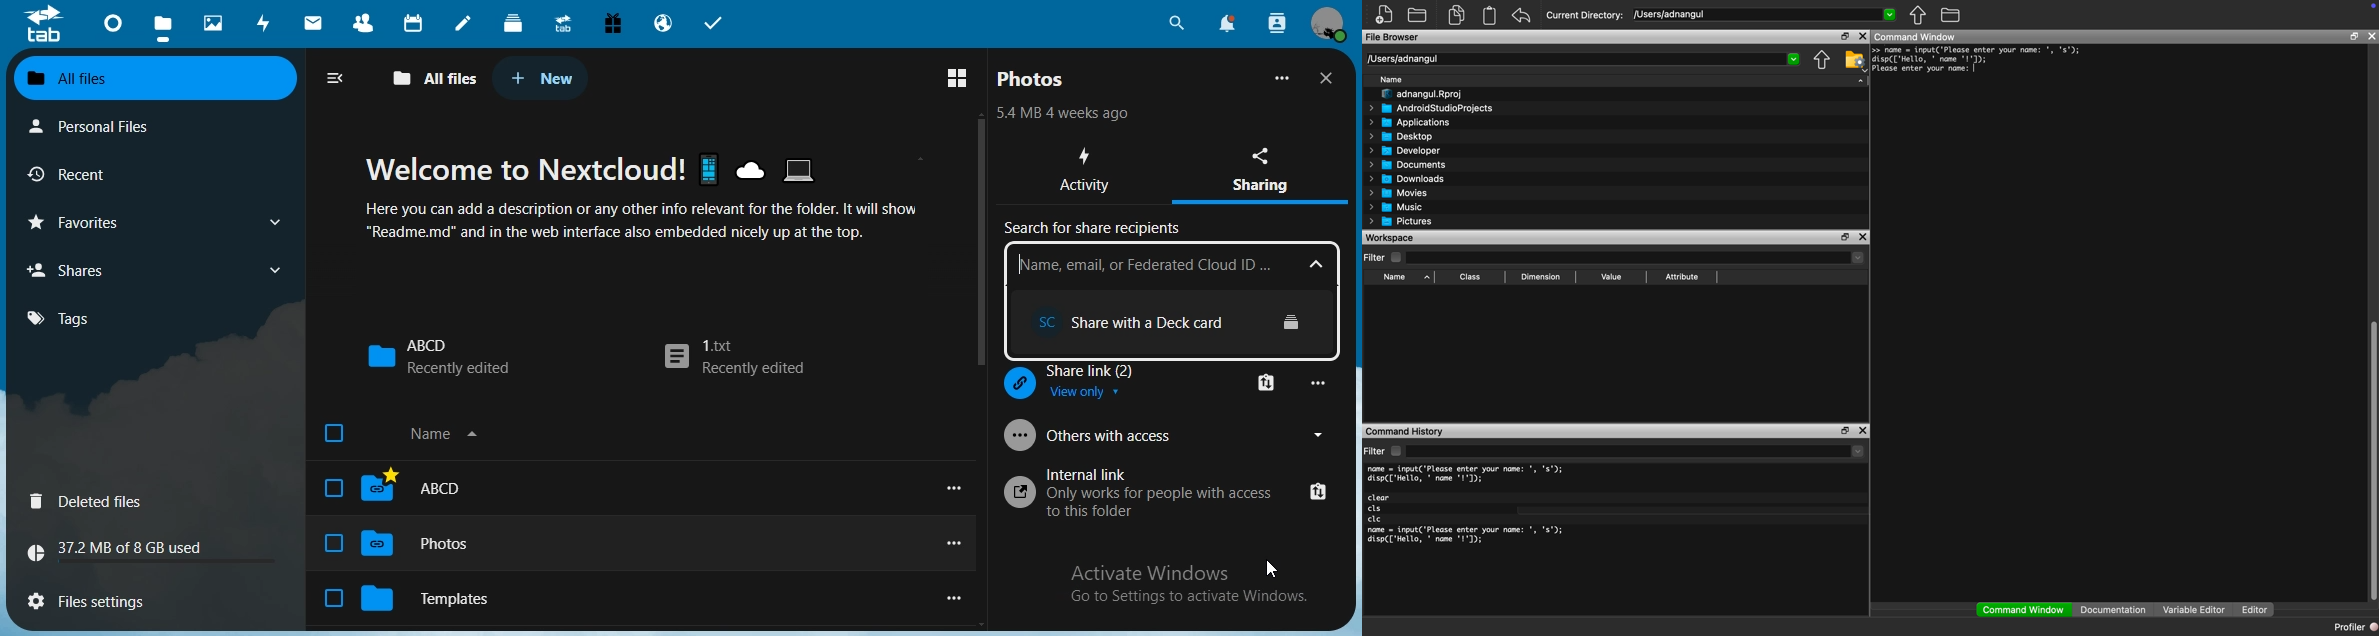 This screenshot has width=2380, height=644. Describe the element at coordinates (1064, 115) in the screenshot. I see `text` at that location.